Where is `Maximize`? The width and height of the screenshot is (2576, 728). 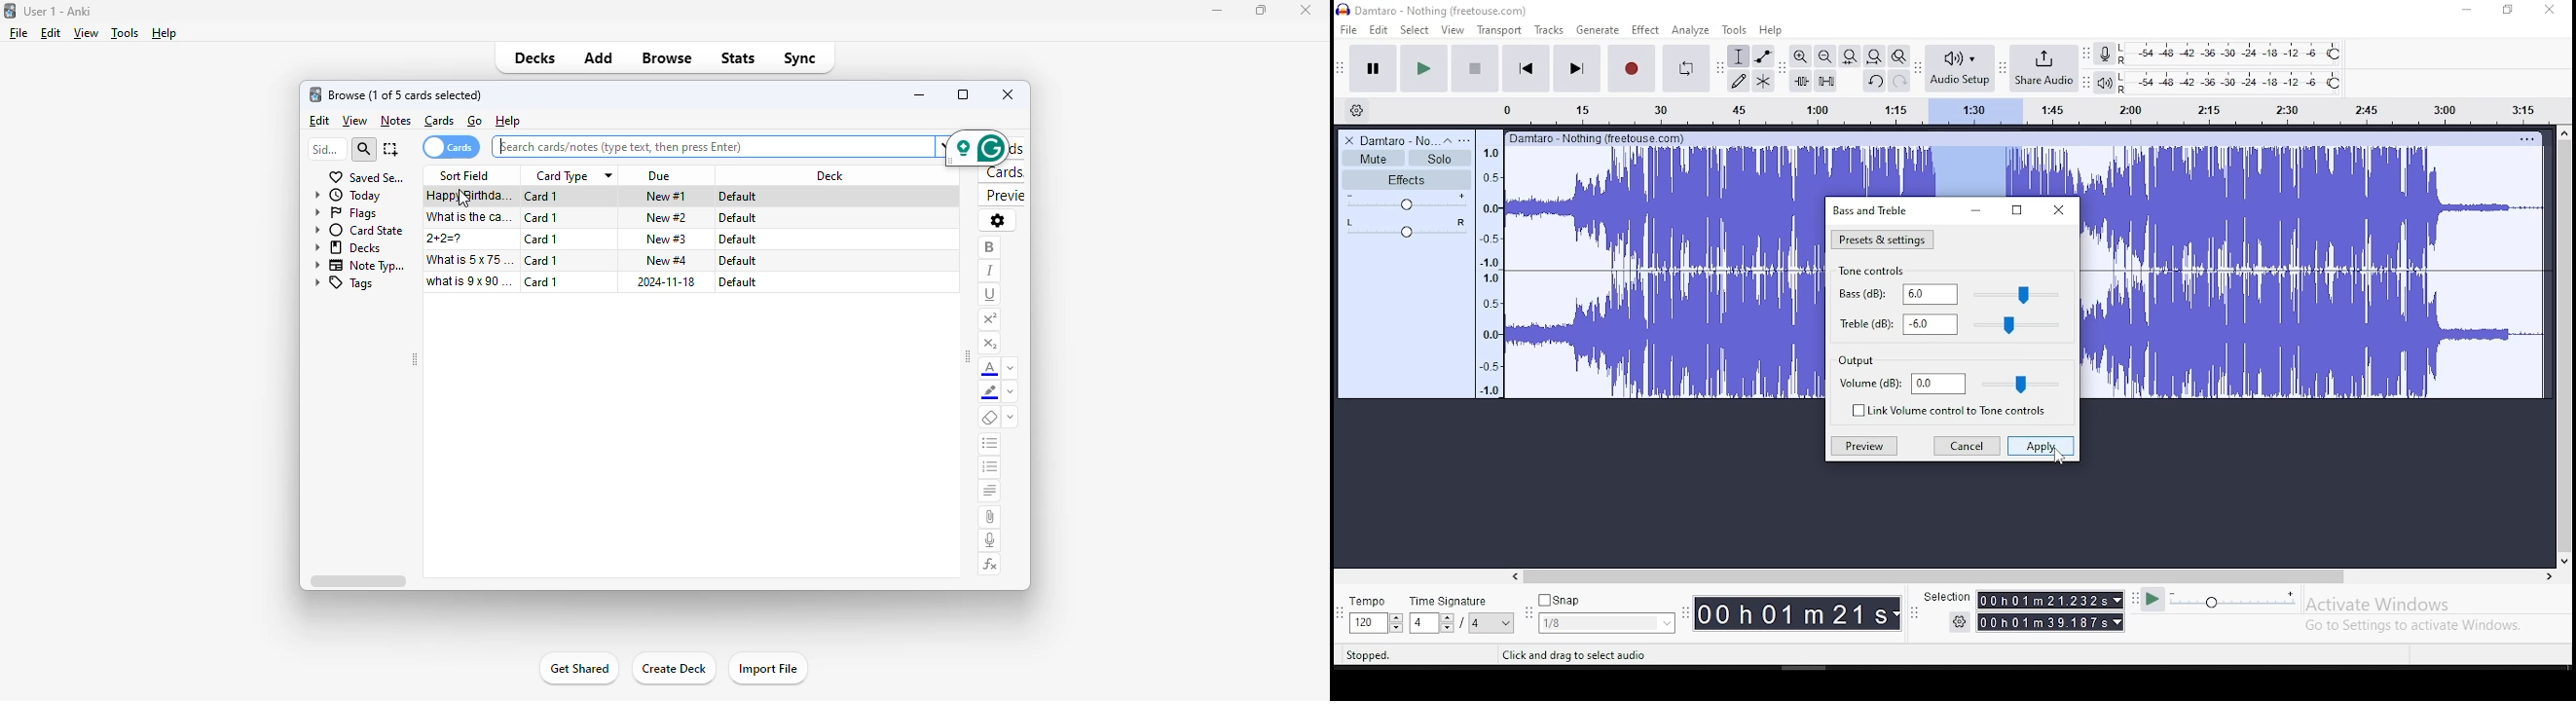 Maximize is located at coordinates (2508, 10).